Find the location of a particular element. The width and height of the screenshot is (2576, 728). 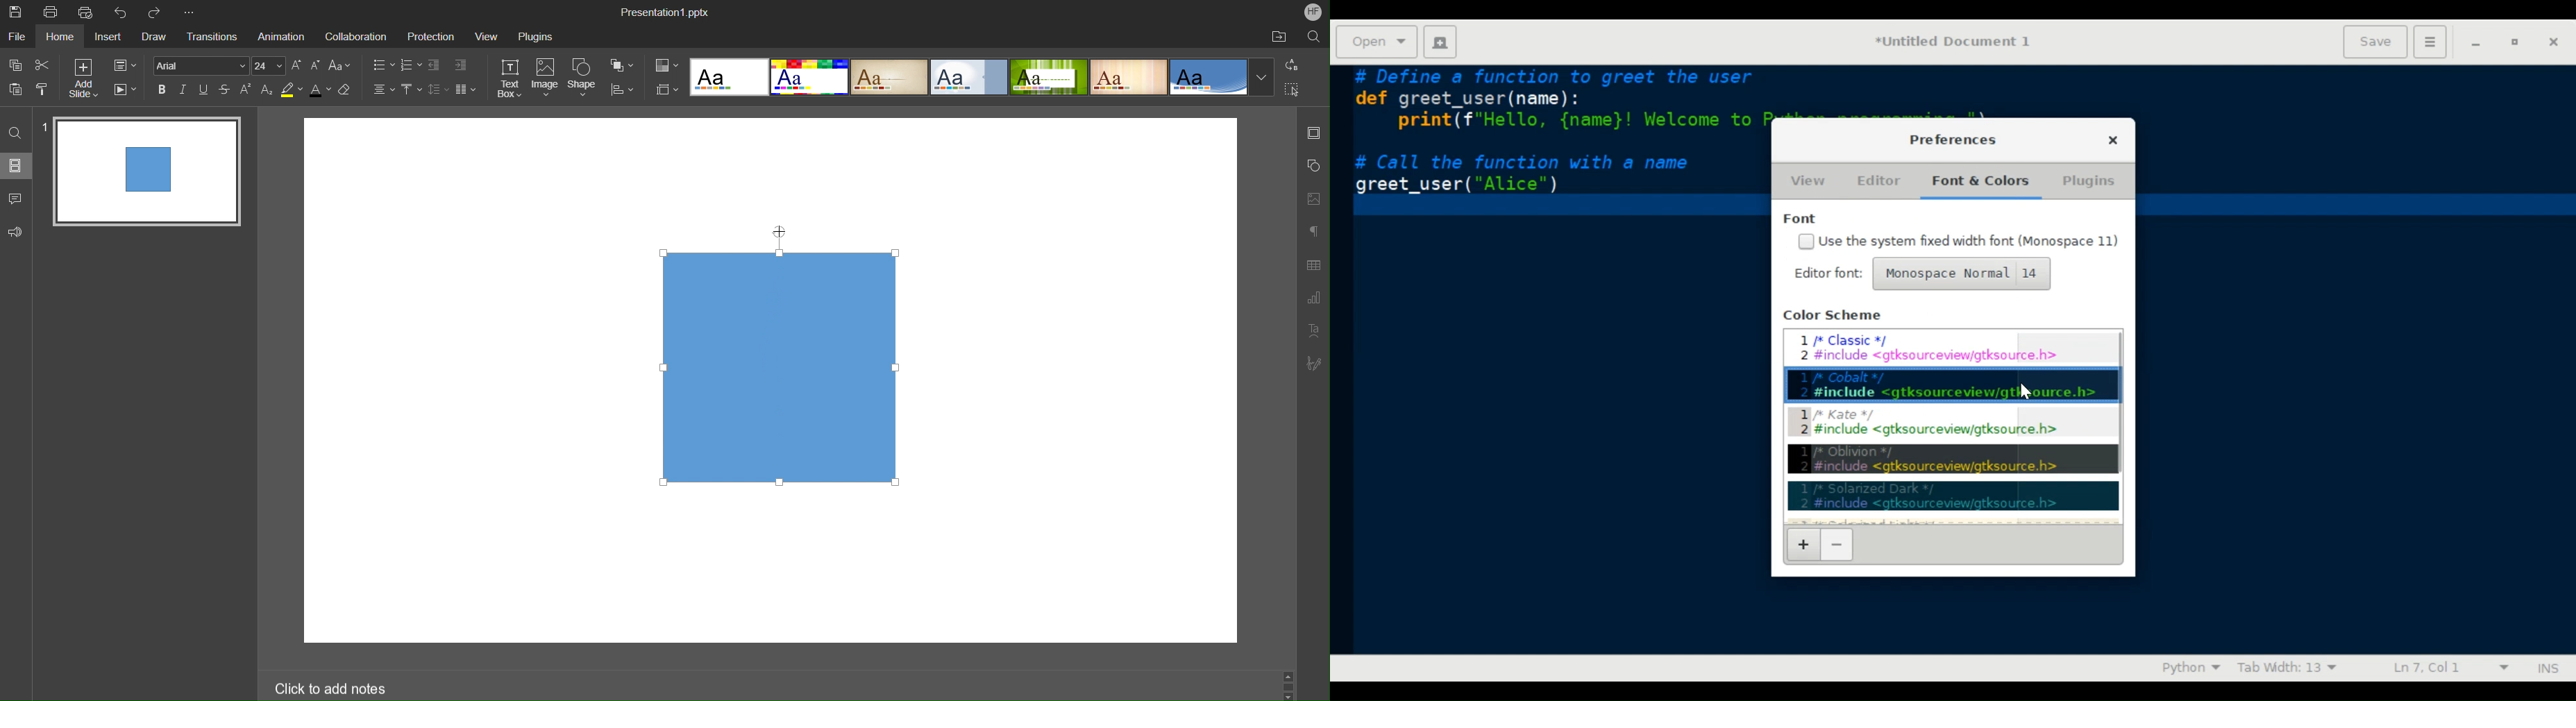

Cut is located at coordinates (40, 65).